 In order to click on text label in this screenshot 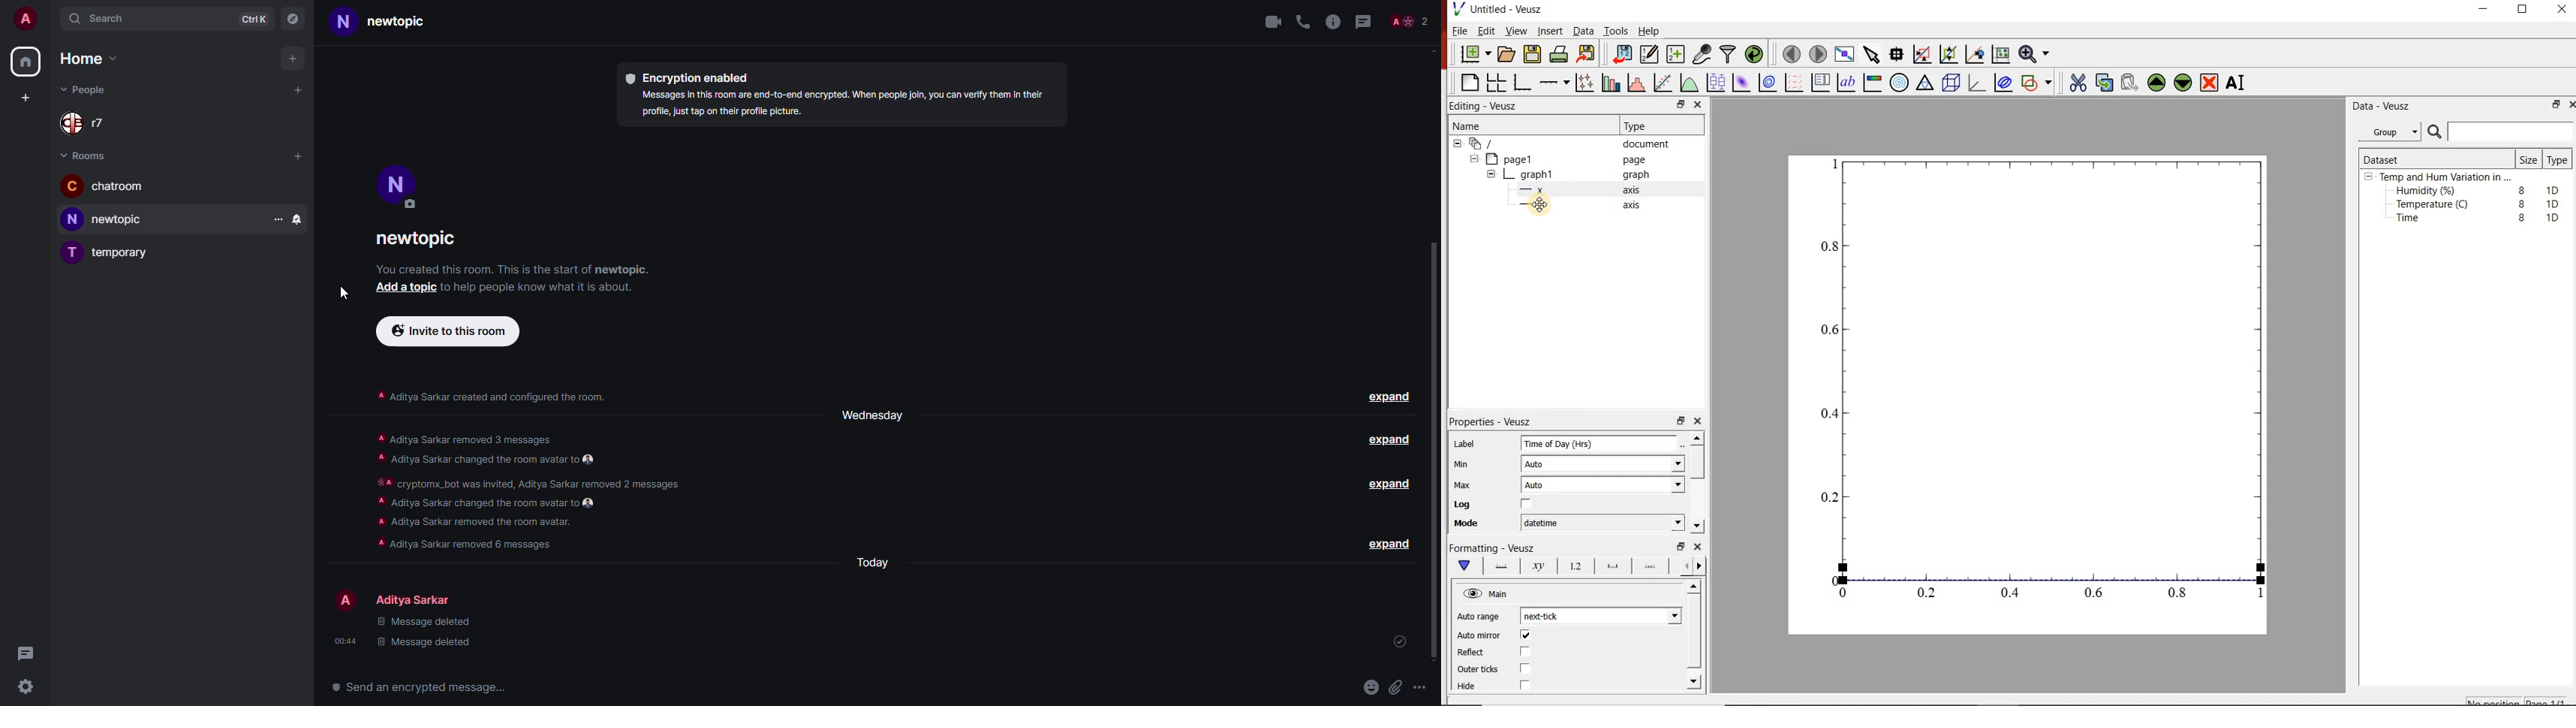, I will do `click(1849, 82)`.